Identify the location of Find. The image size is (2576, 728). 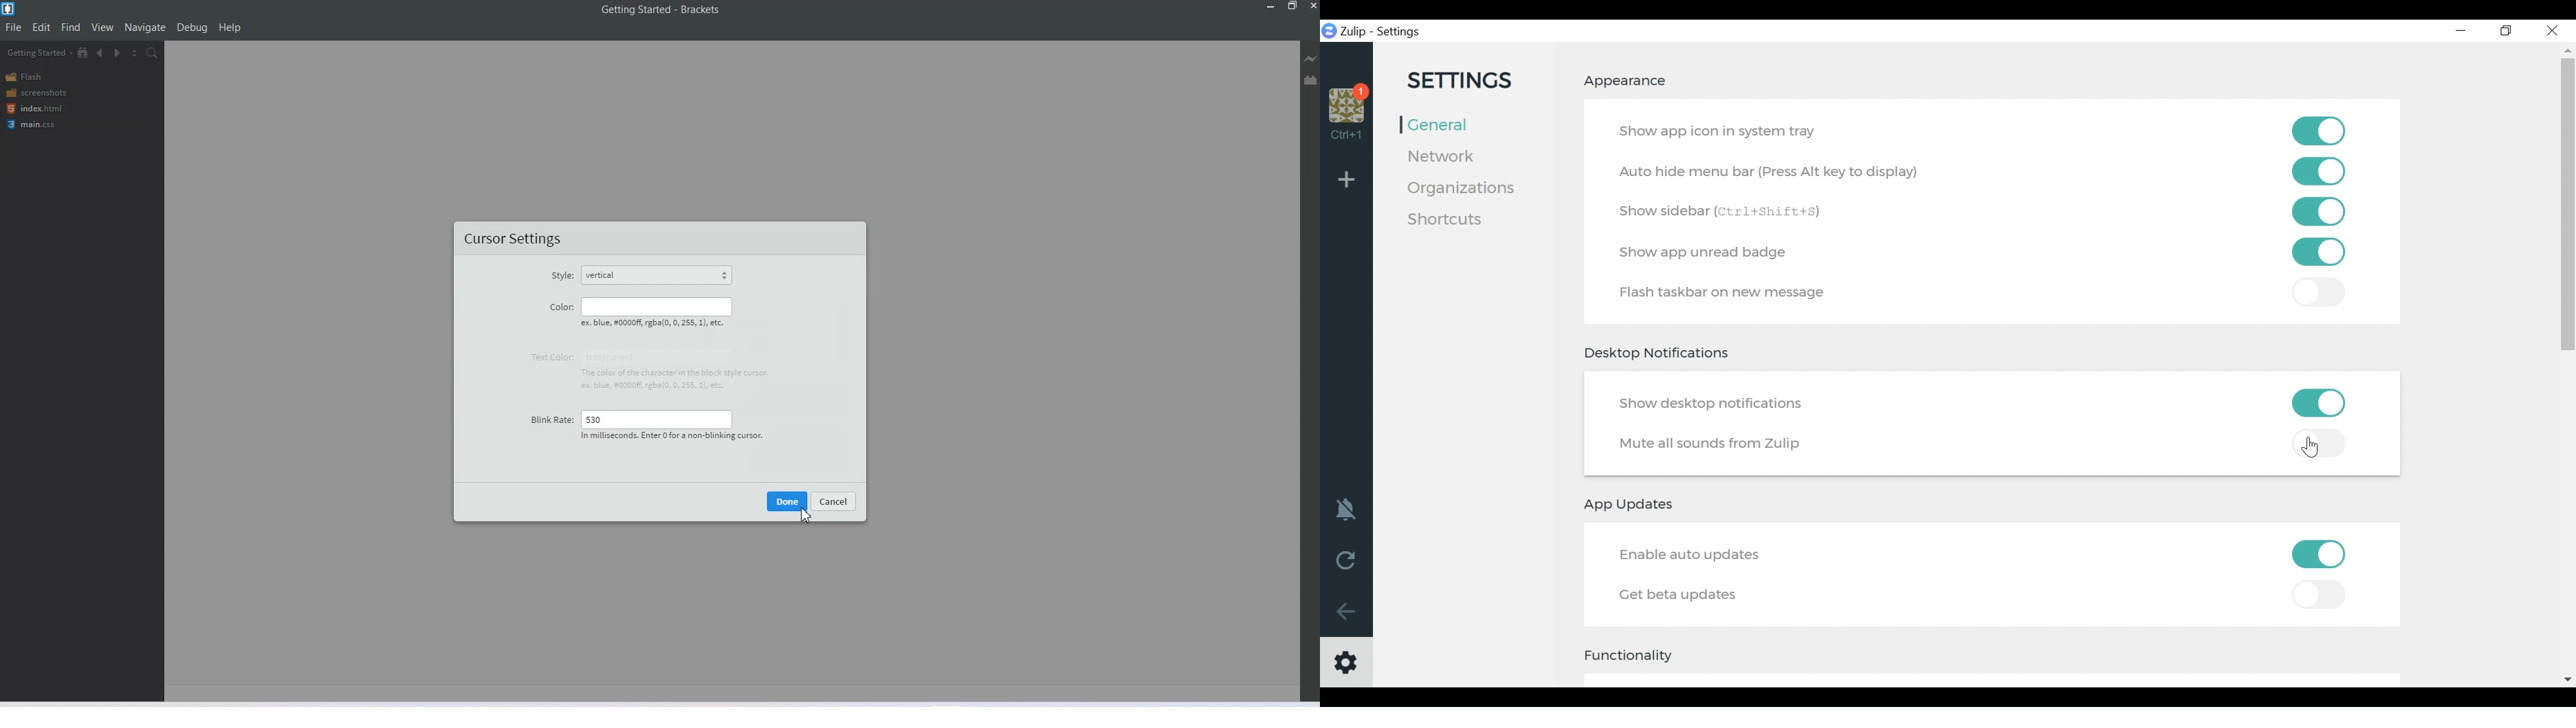
(71, 26).